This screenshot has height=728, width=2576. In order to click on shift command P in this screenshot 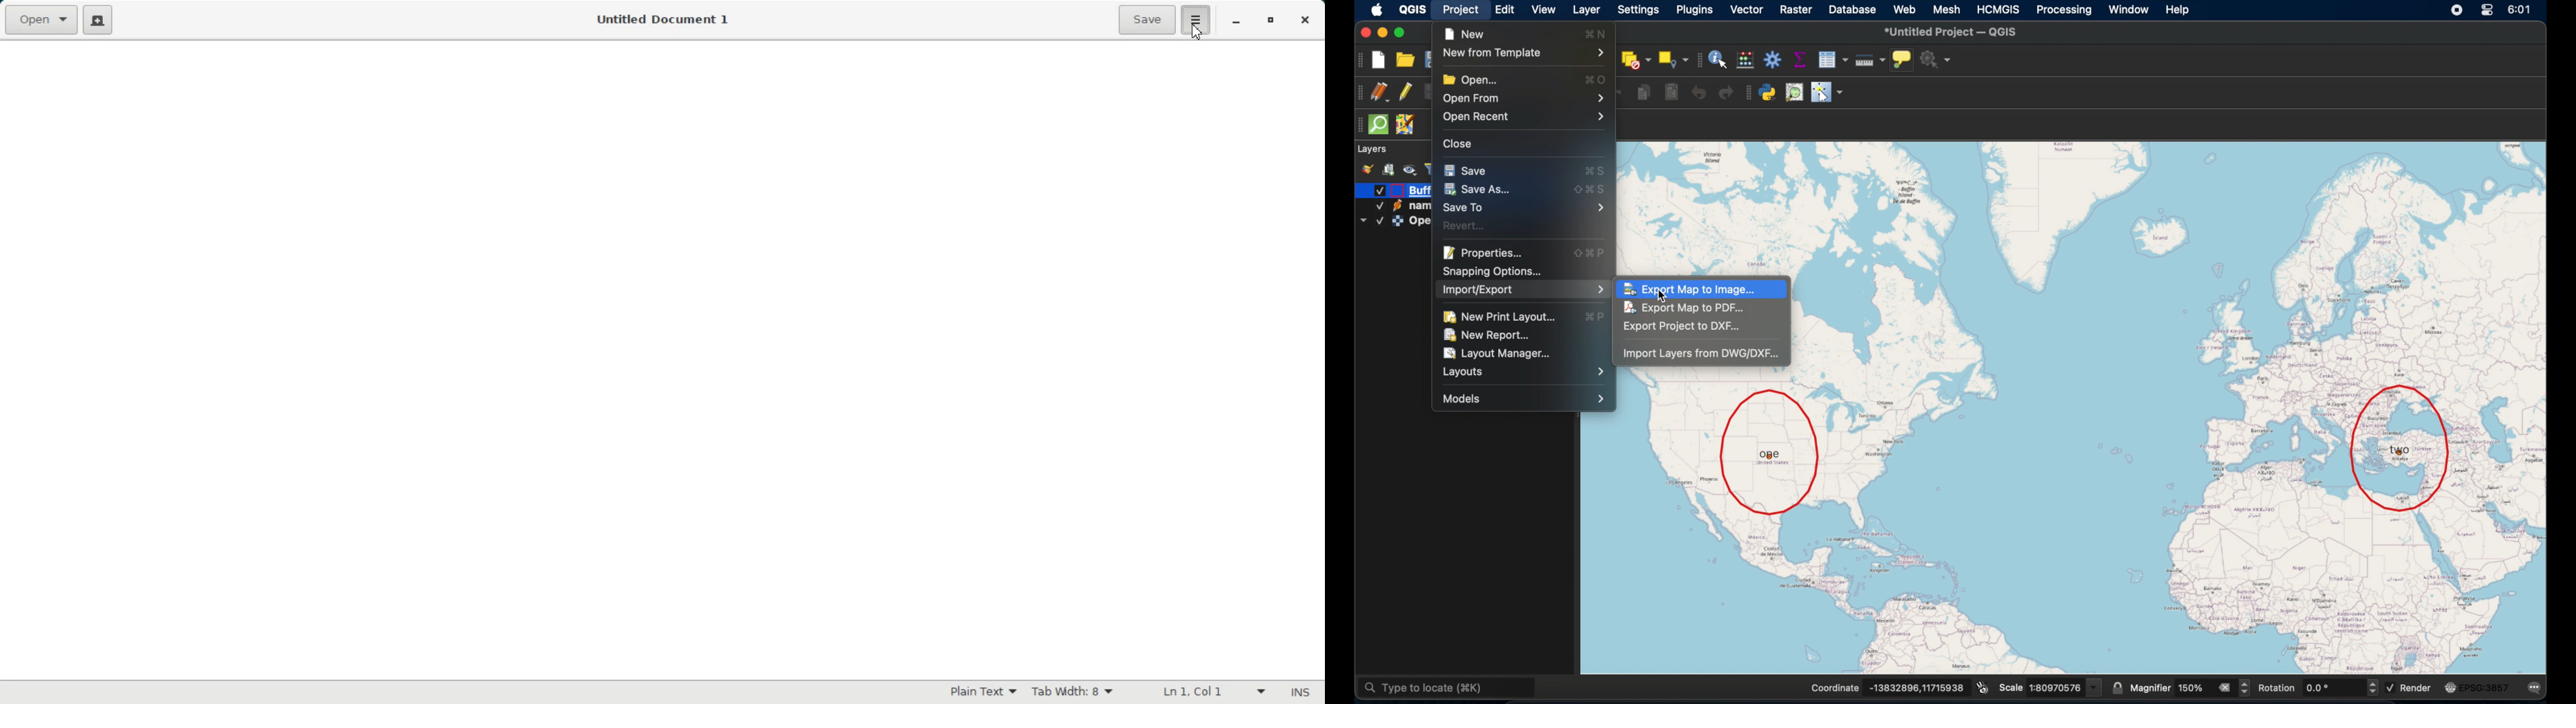, I will do `click(1592, 253)`.